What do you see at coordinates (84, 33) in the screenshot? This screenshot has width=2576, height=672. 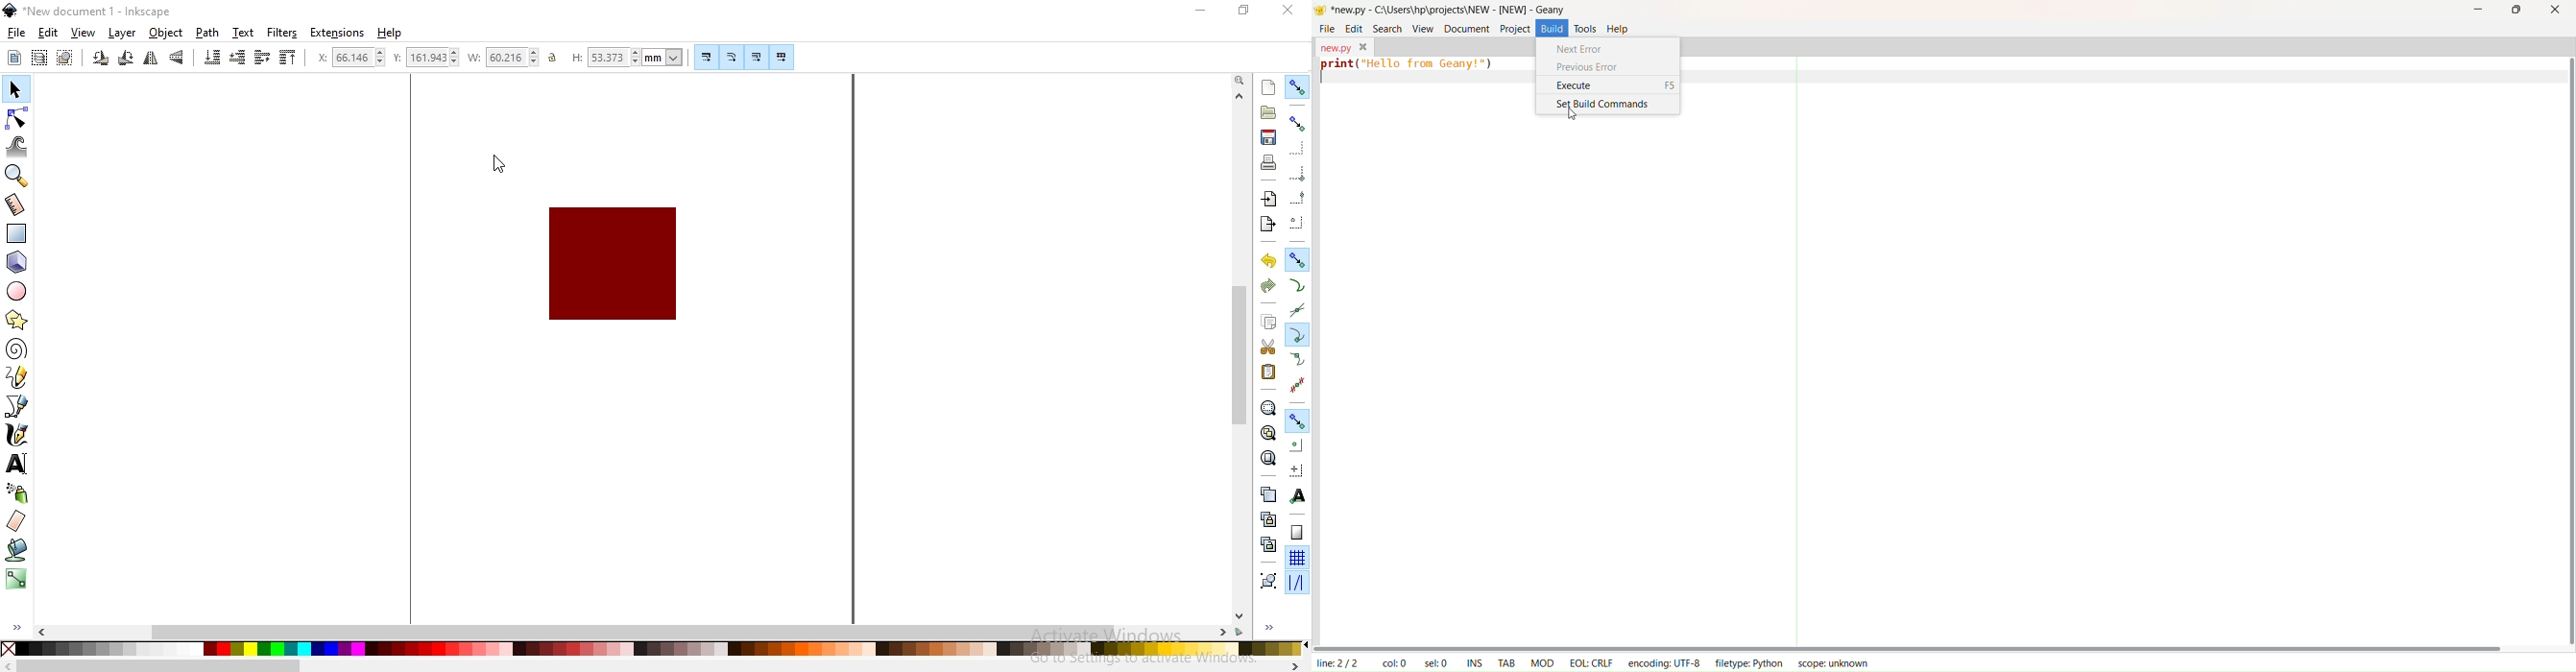 I see `view` at bounding box center [84, 33].